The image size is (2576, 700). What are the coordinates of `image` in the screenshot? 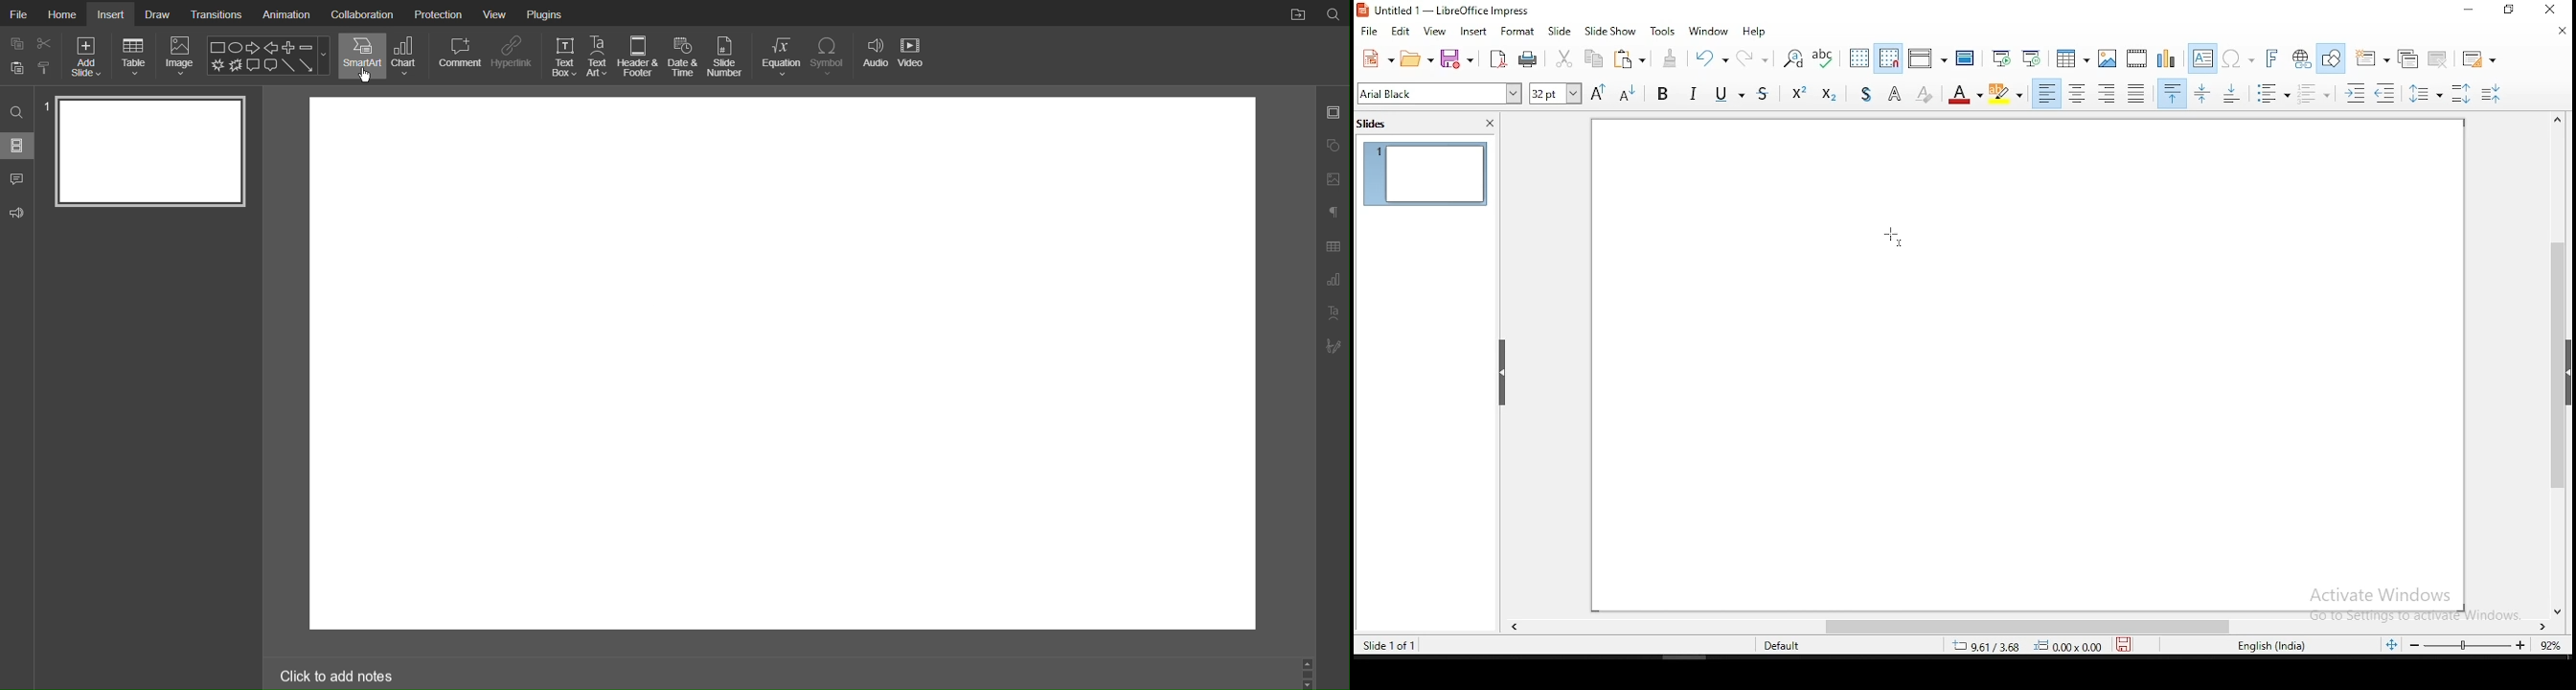 It's located at (2109, 58).